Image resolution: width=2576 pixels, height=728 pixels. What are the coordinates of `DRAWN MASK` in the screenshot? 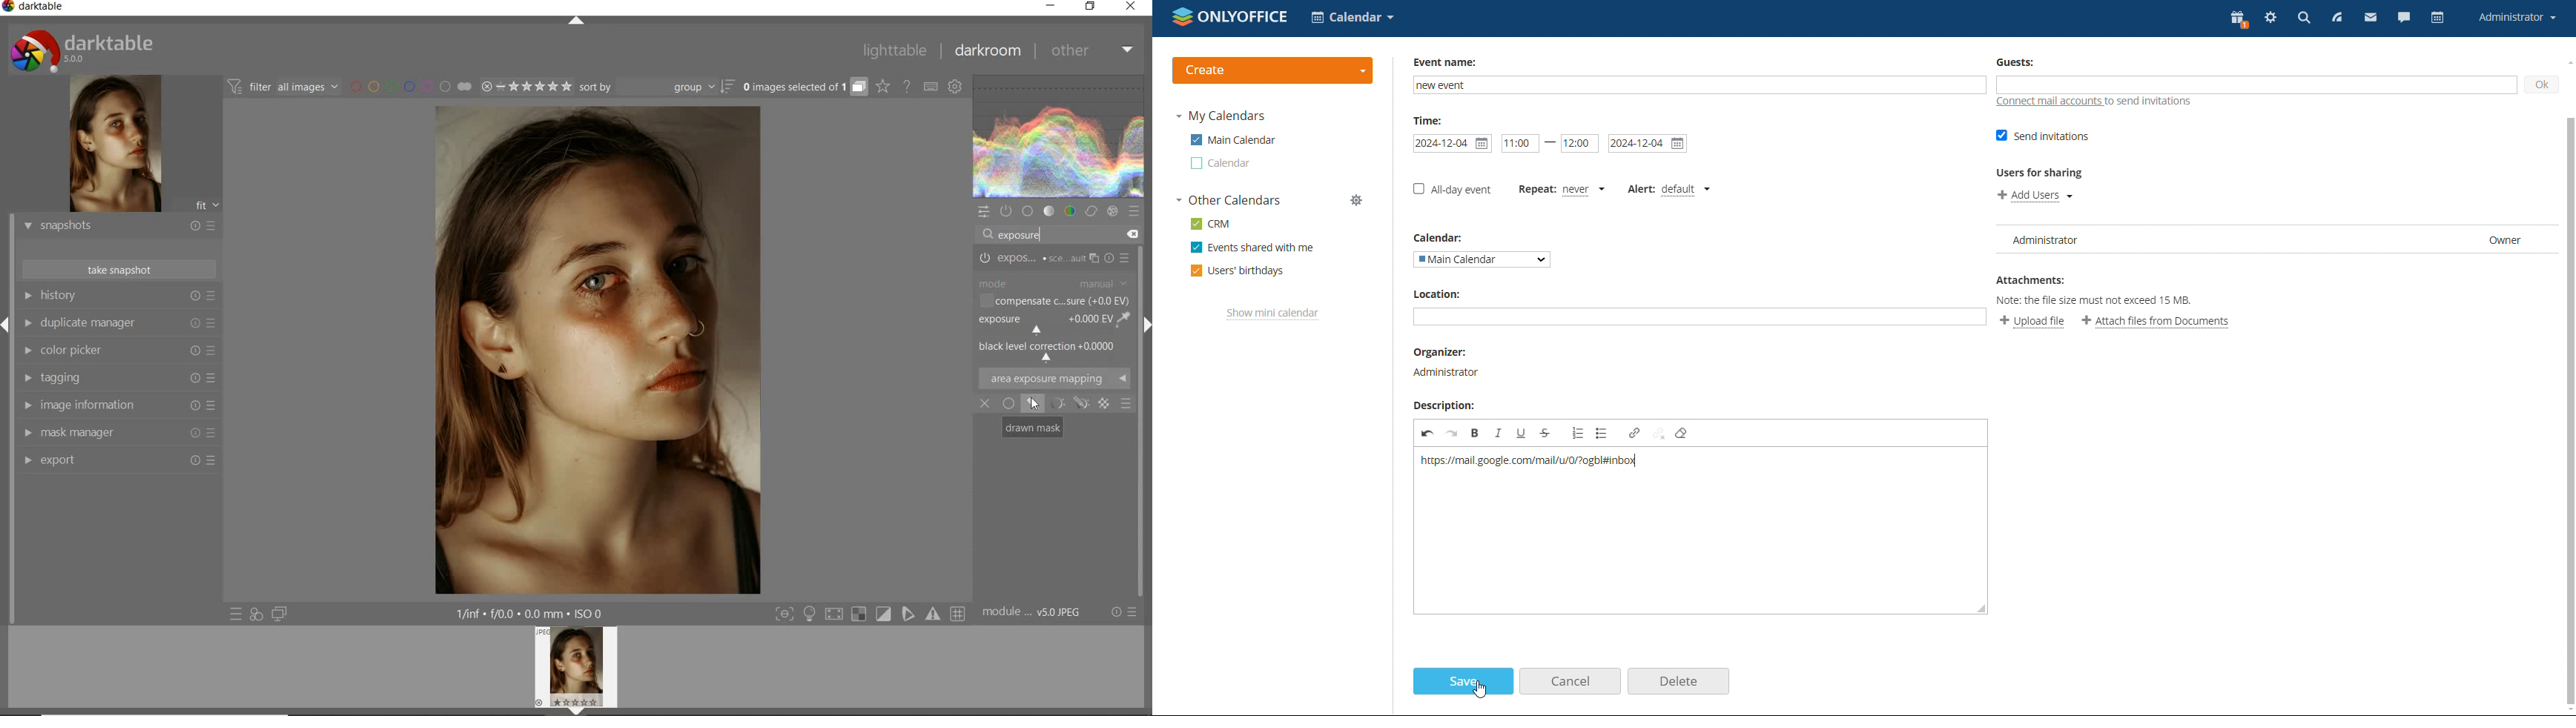 It's located at (1032, 427).